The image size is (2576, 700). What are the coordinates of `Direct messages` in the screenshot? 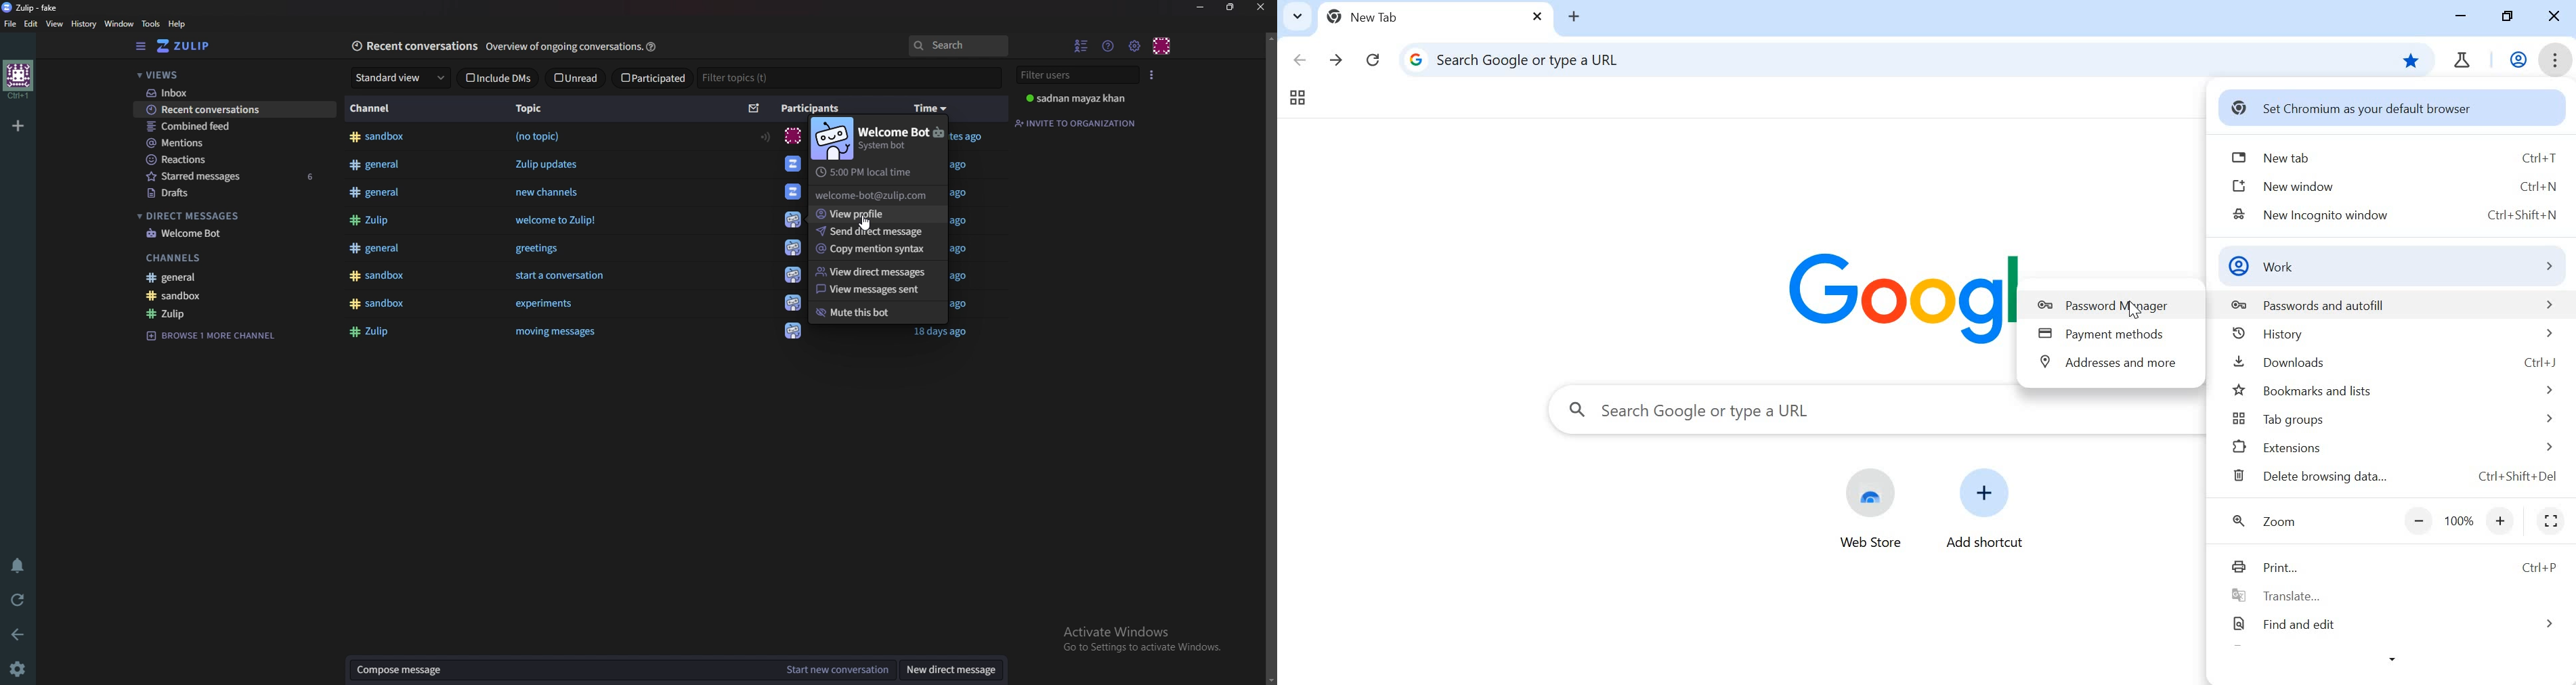 It's located at (230, 217).